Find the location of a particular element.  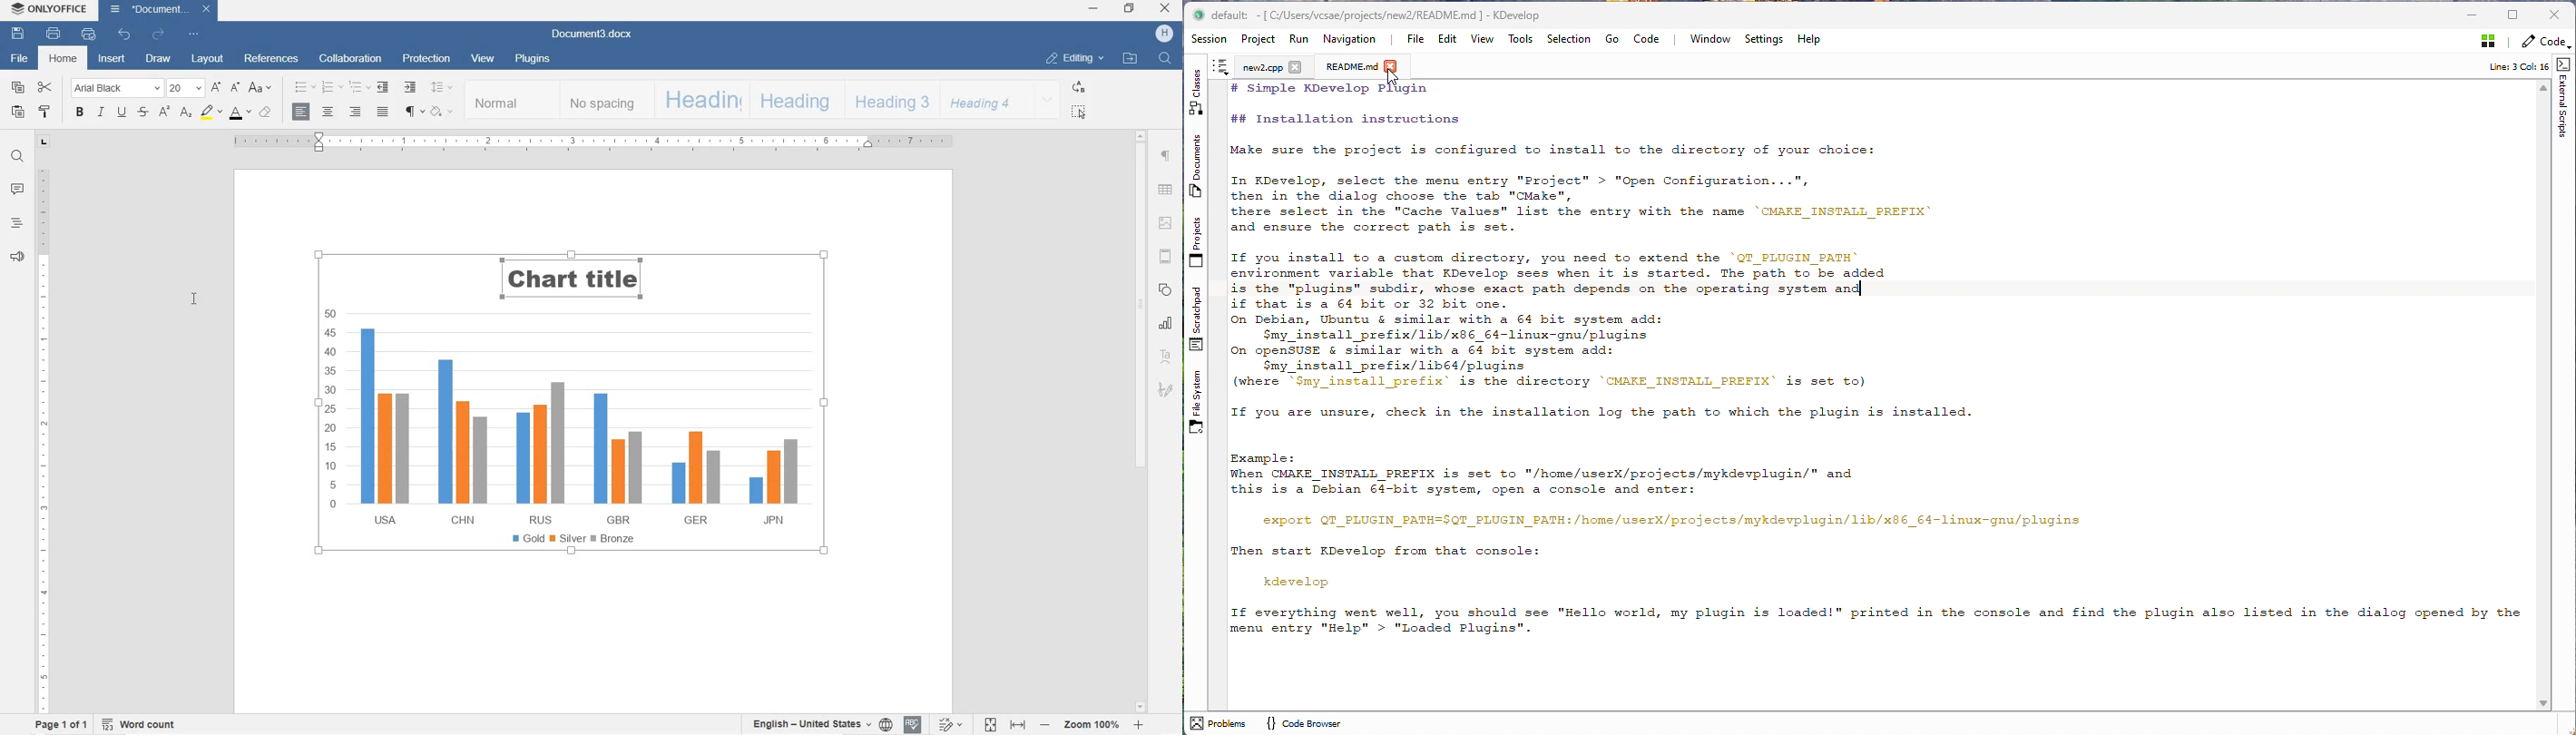

NORMAL is located at coordinates (512, 99).